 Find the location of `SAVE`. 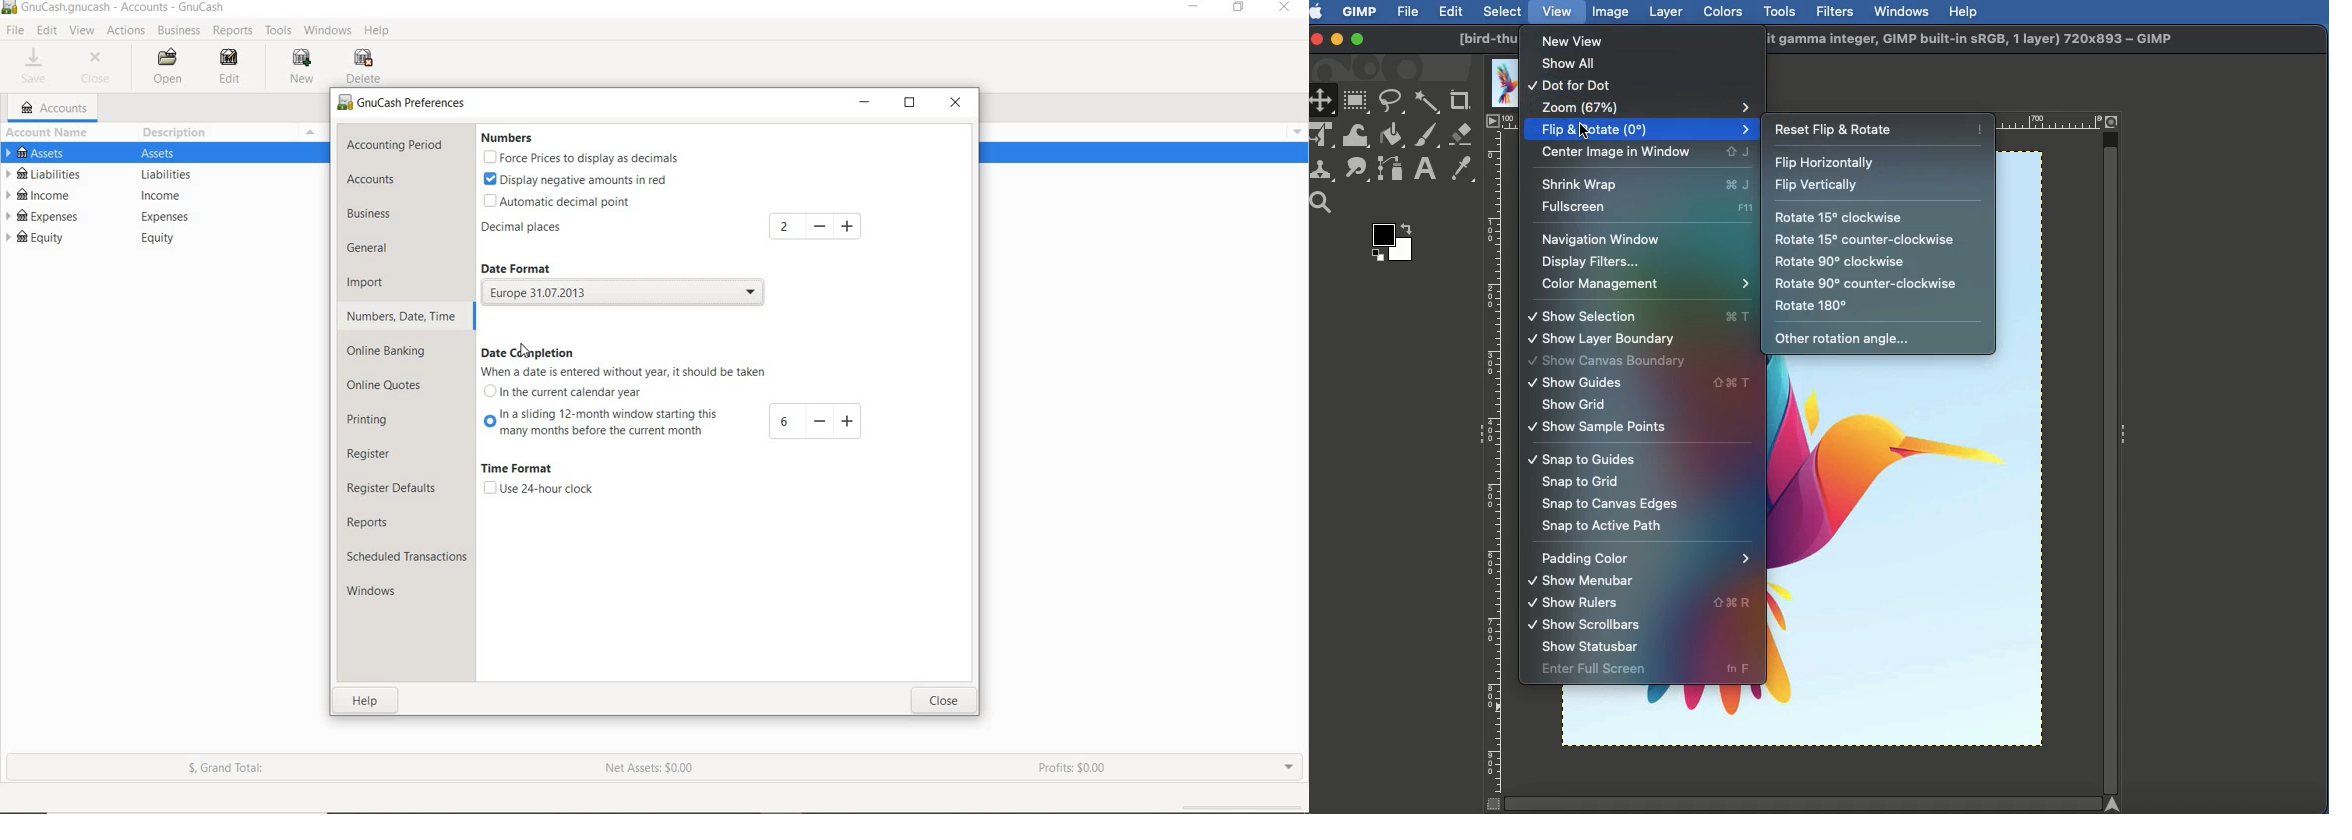

SAVE is located at coordinates (34, 68).